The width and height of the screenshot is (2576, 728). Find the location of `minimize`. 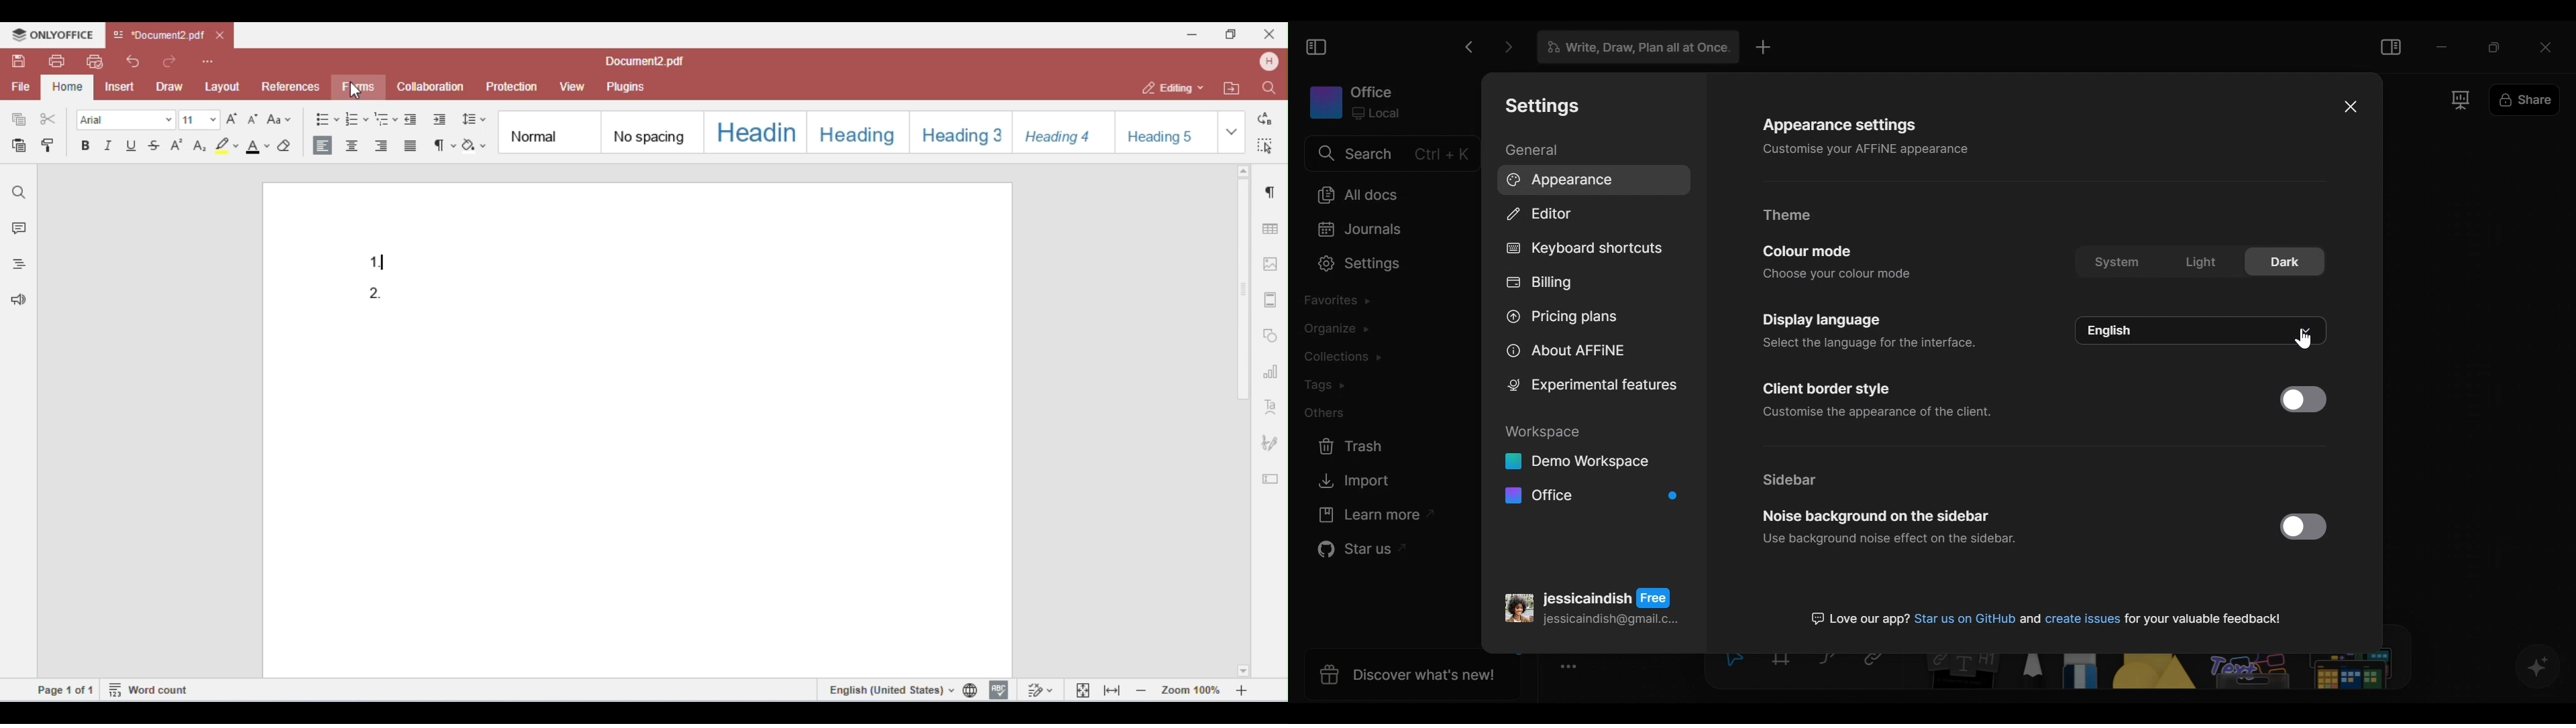

minimize is located at coordinates (2443, 46).